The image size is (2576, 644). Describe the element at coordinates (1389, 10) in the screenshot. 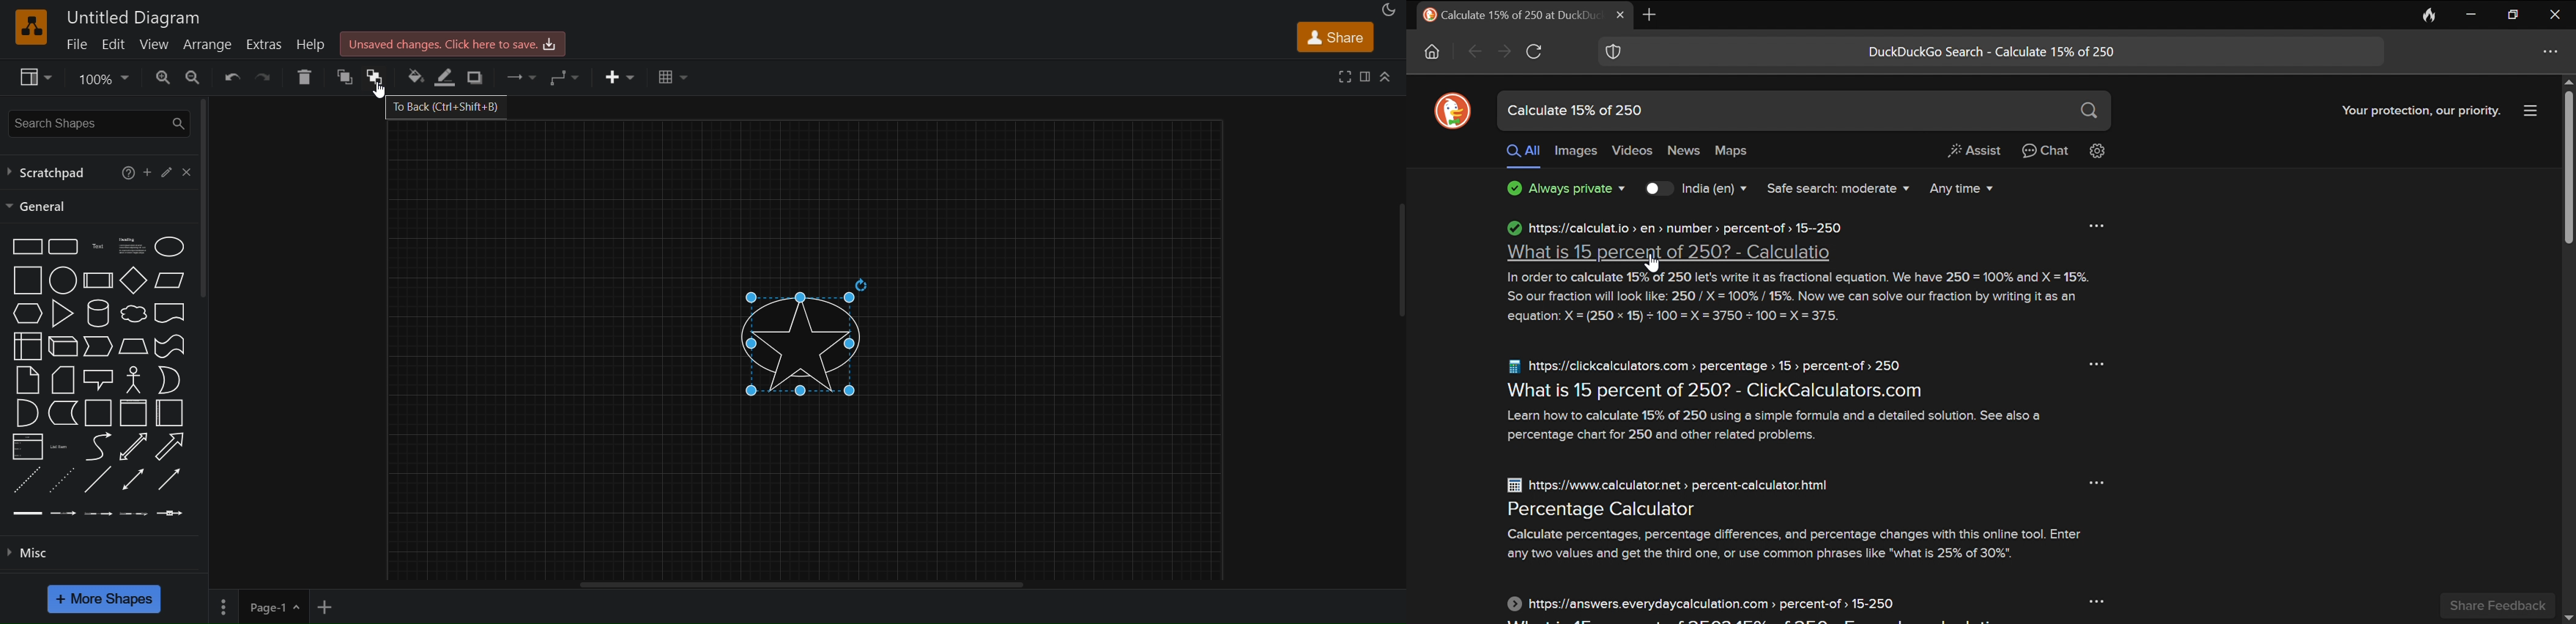

I see `appearance` at that location.